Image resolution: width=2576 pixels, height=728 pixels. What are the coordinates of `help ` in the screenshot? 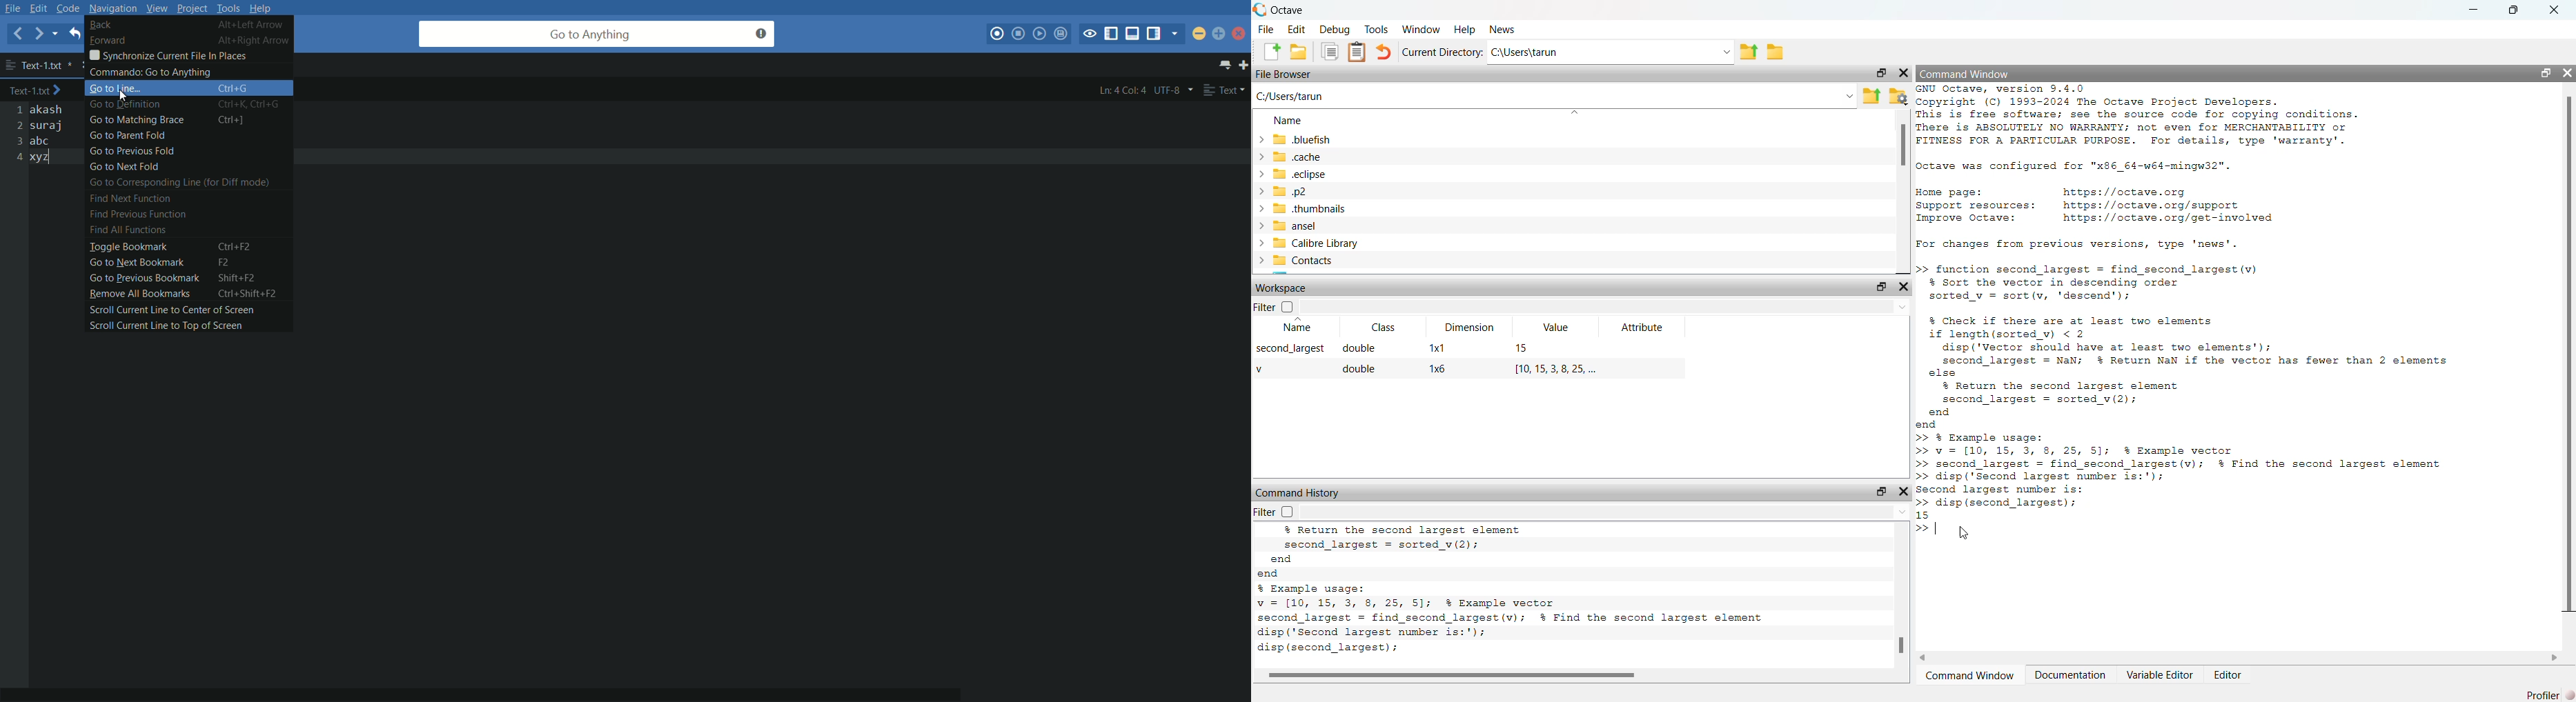 It's located at (265, 8).